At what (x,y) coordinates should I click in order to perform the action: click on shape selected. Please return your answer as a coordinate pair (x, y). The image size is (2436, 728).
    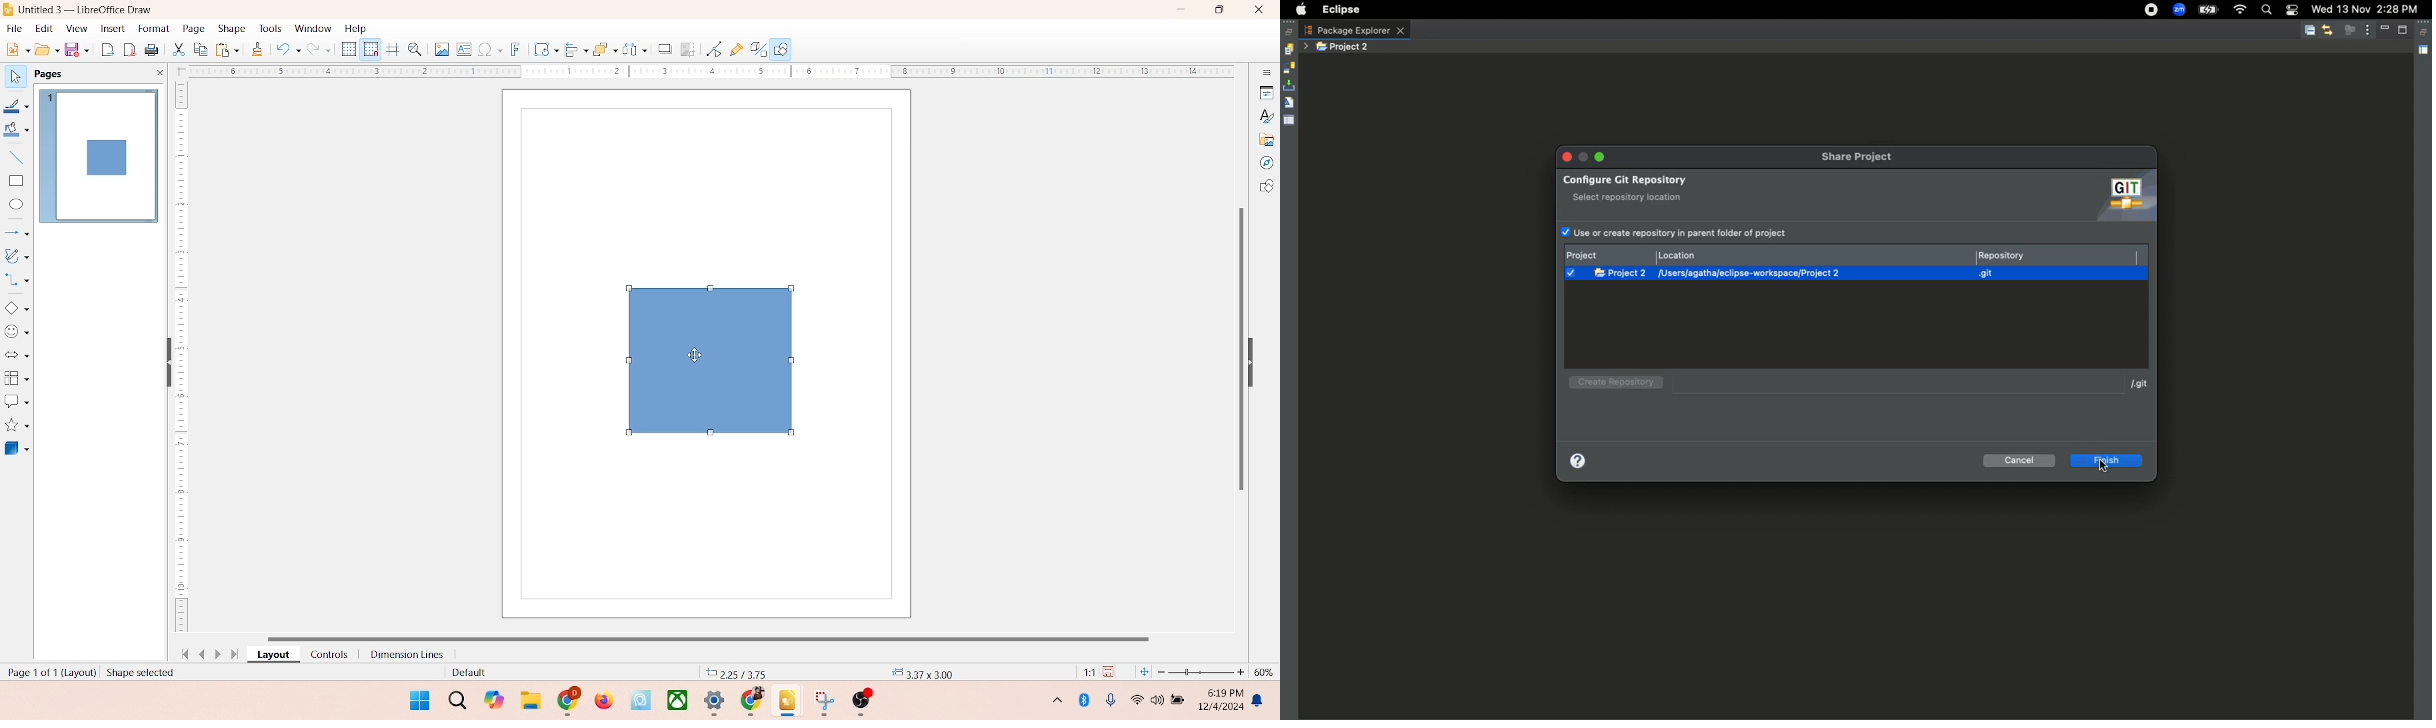
    Looking at the image, I should click on (144, 673).